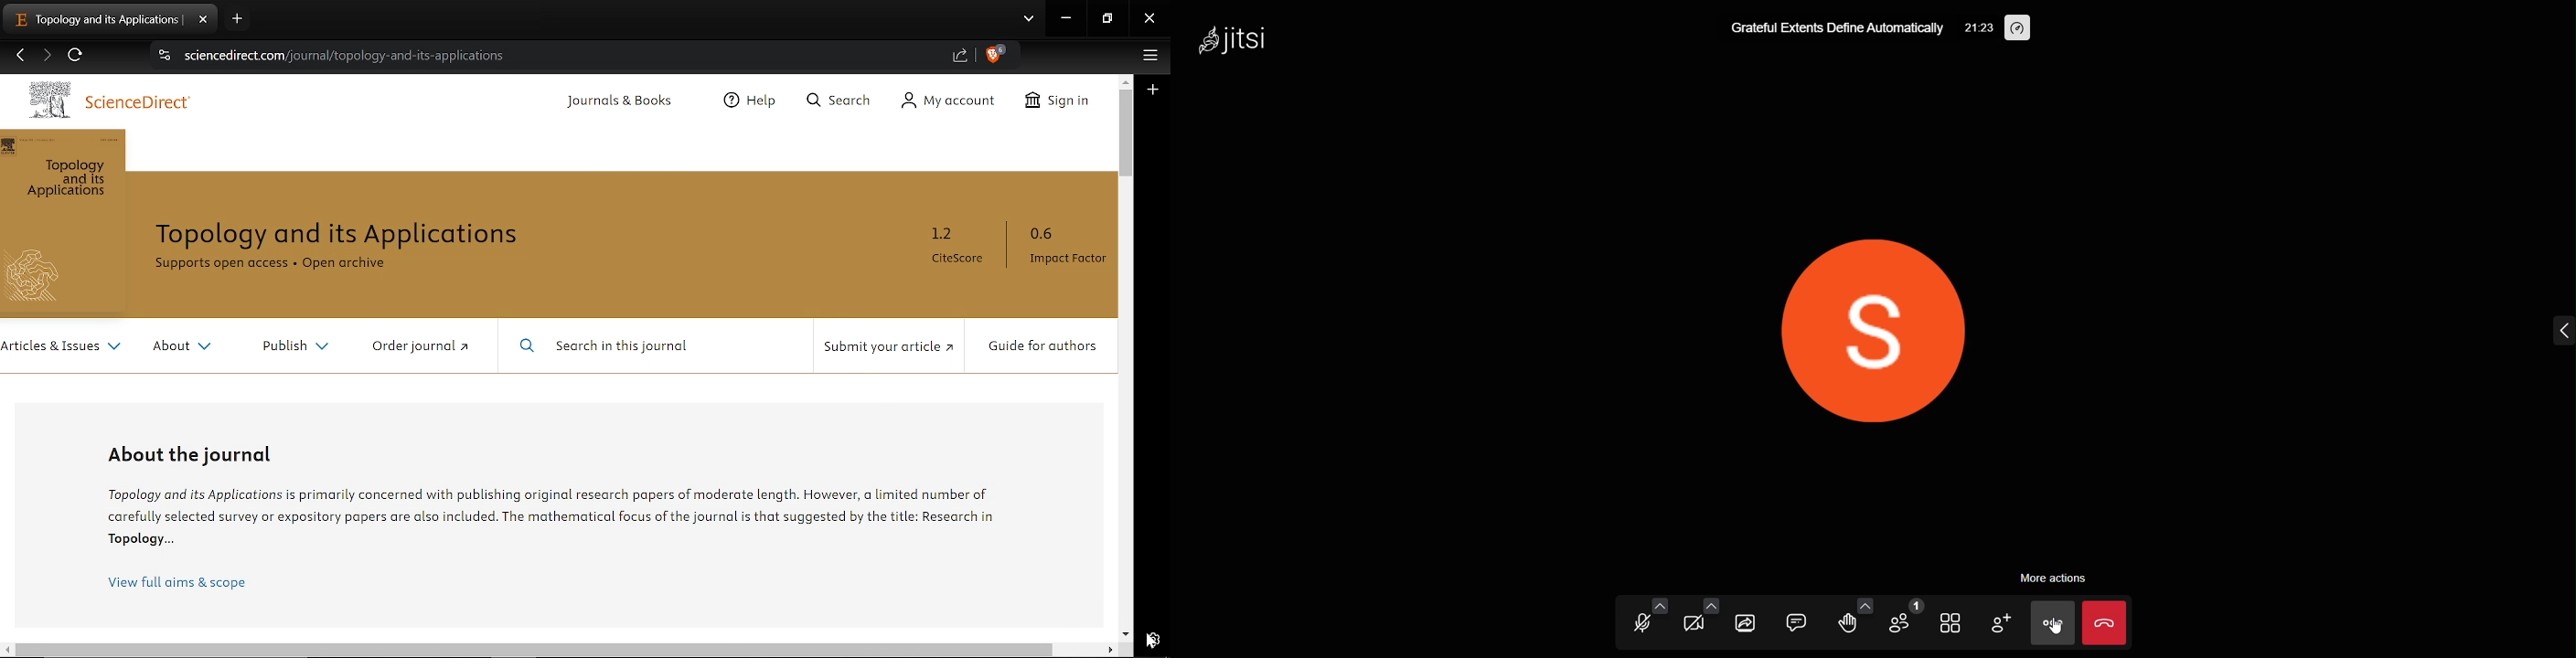 This screenshot has height=672, width=2576. I want to click on Close, so click(1149, 20).